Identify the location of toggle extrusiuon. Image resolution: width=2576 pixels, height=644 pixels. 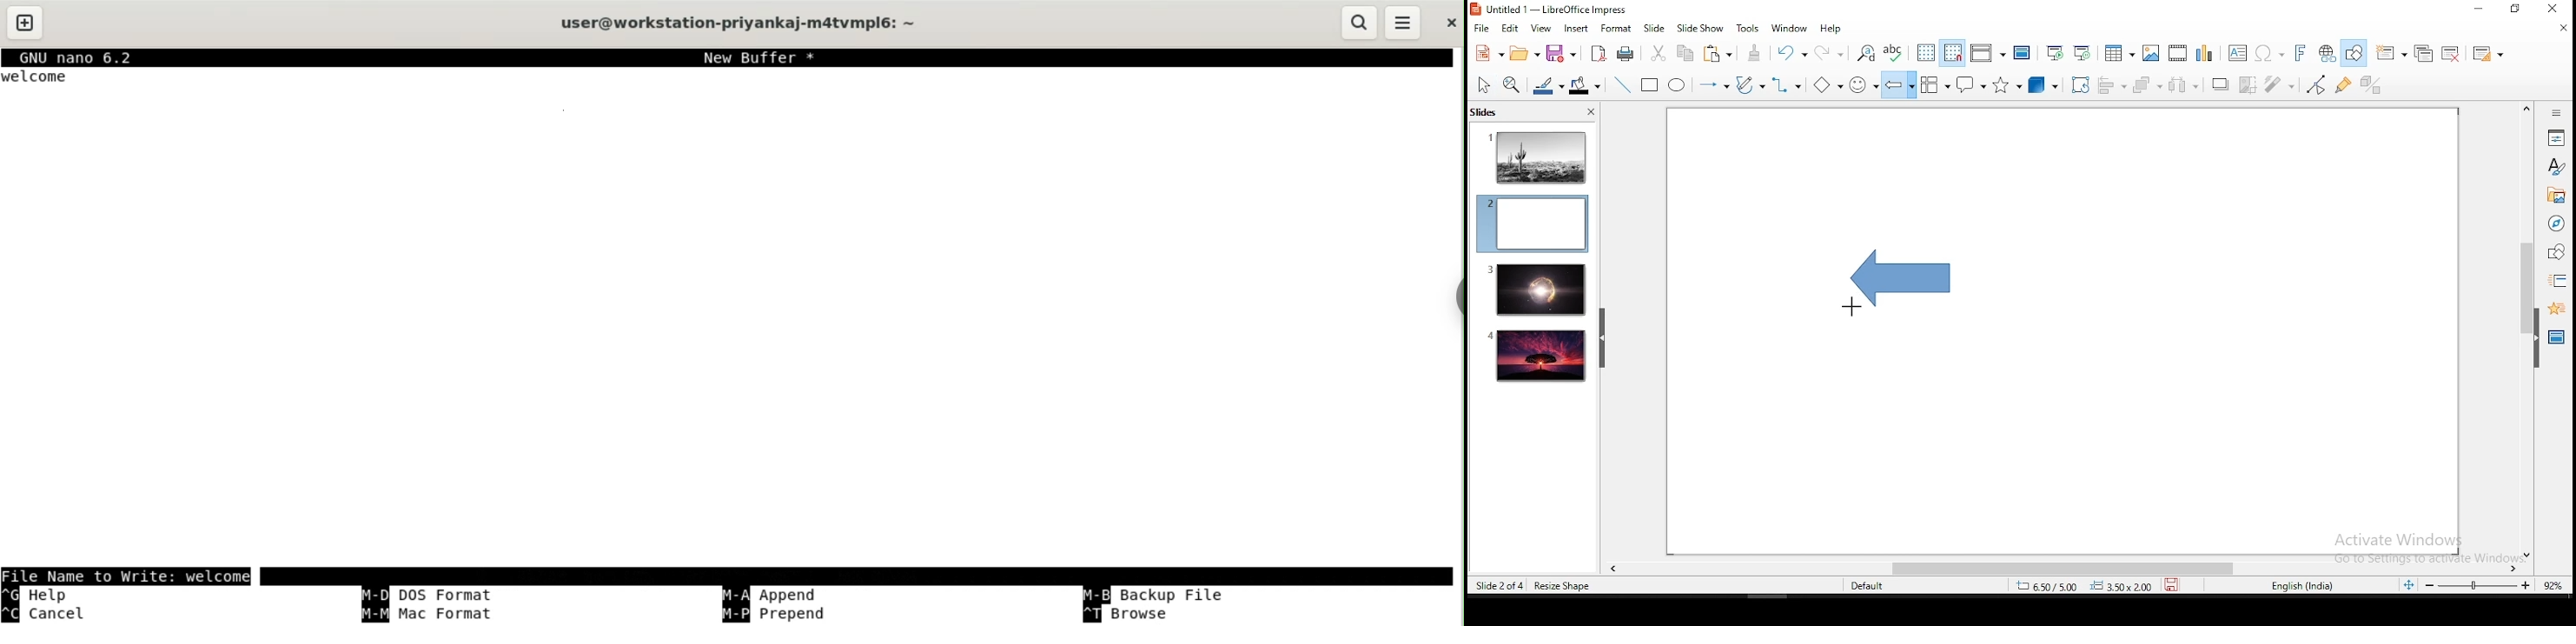
(2373, 84).